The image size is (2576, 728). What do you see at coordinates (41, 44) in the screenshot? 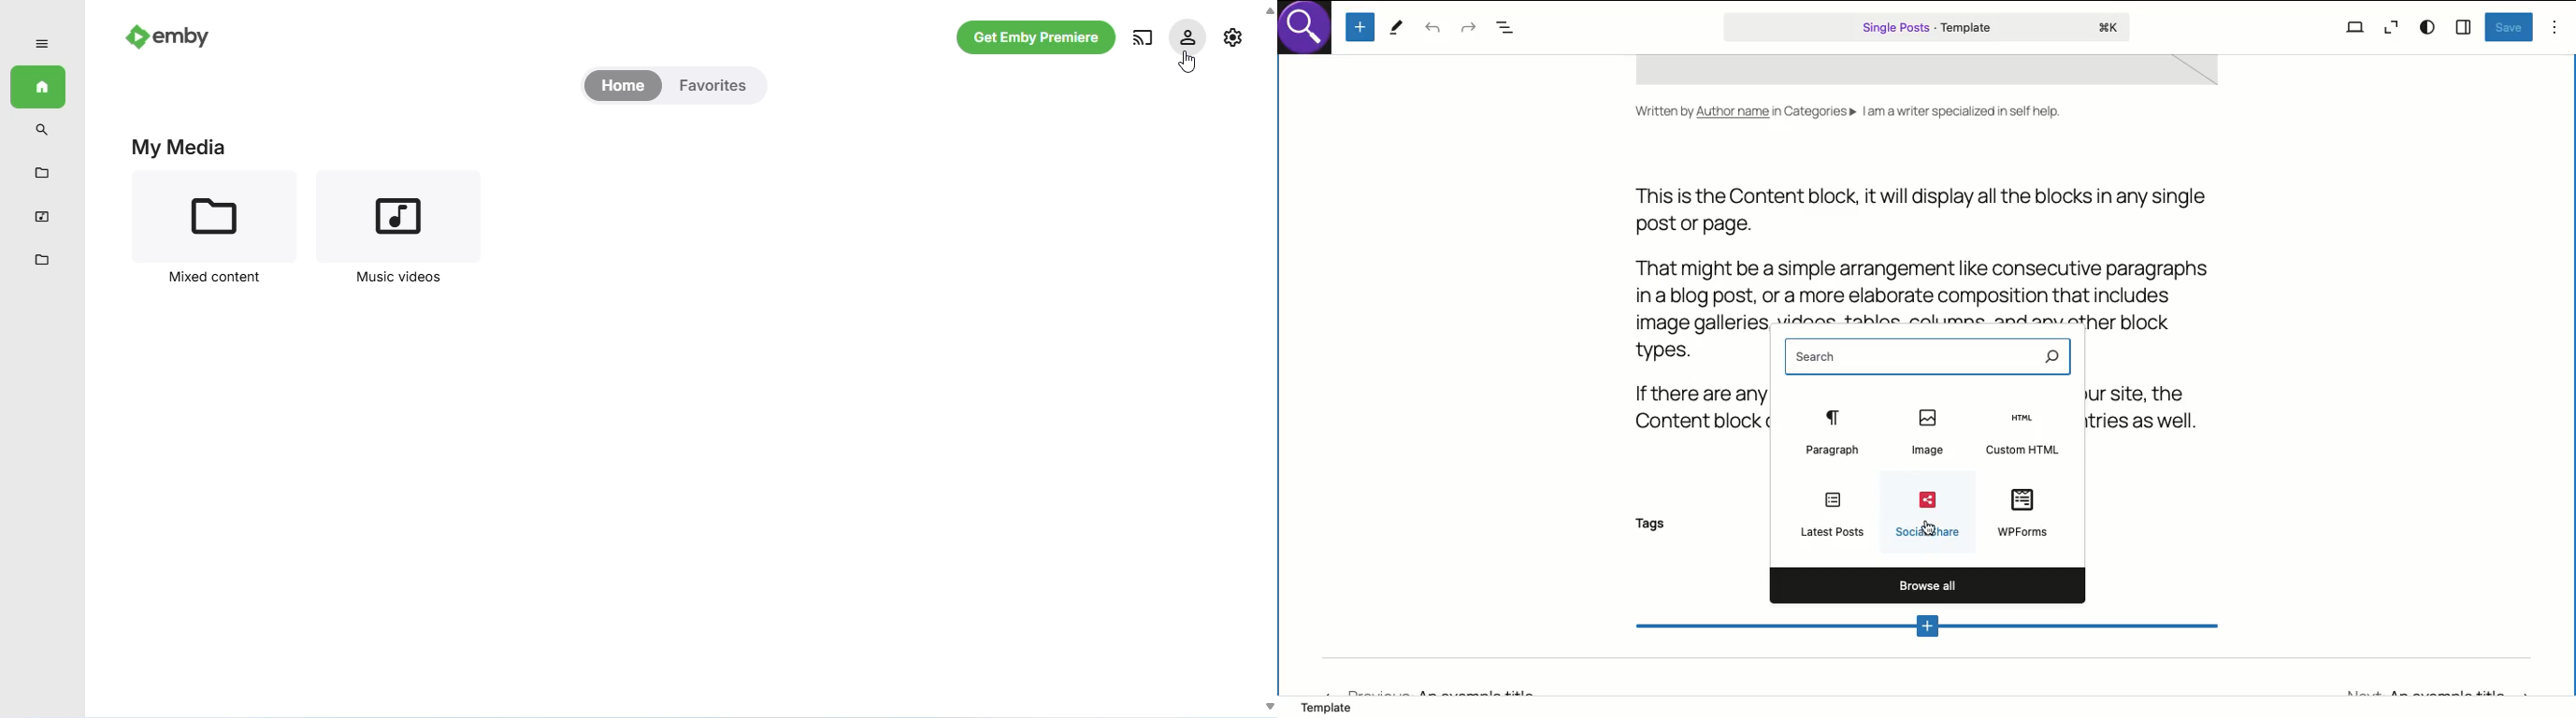
I see `expand` at bounding box center [41, 44].